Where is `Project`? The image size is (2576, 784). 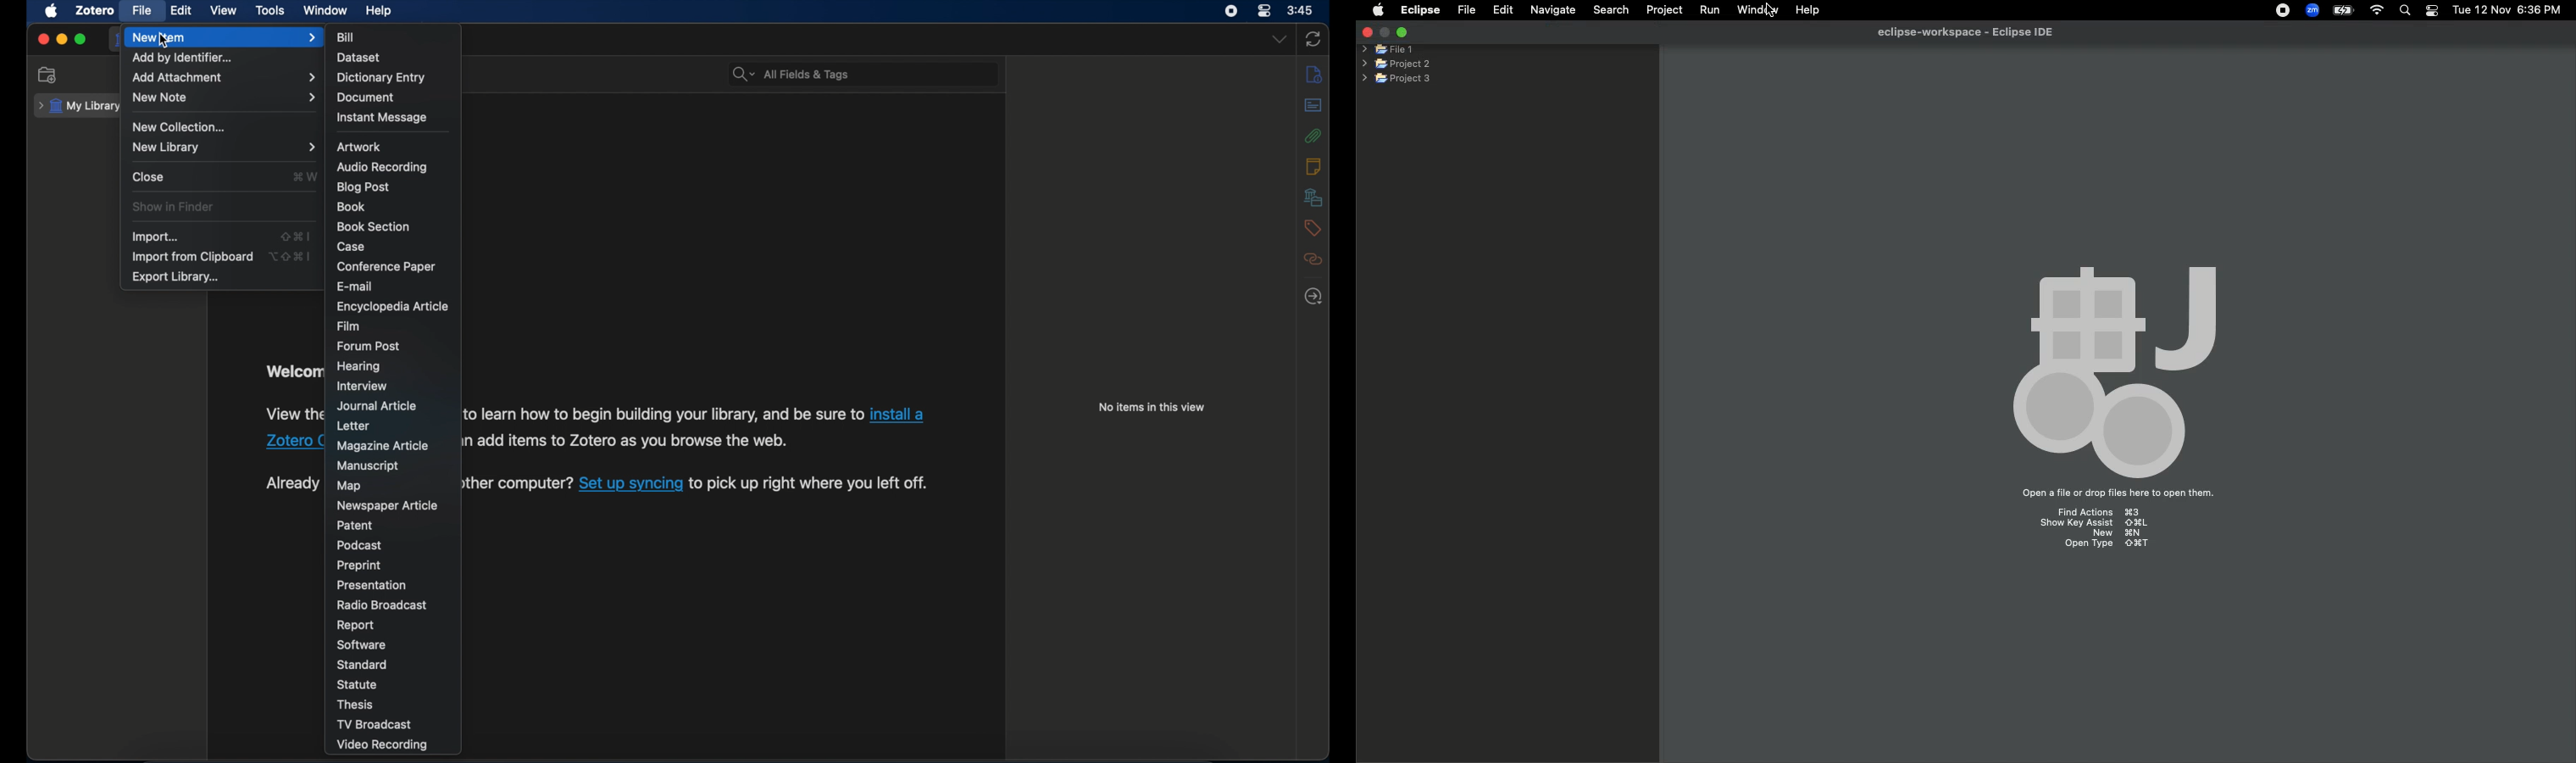 Project is located at coordinates (1664, 10).